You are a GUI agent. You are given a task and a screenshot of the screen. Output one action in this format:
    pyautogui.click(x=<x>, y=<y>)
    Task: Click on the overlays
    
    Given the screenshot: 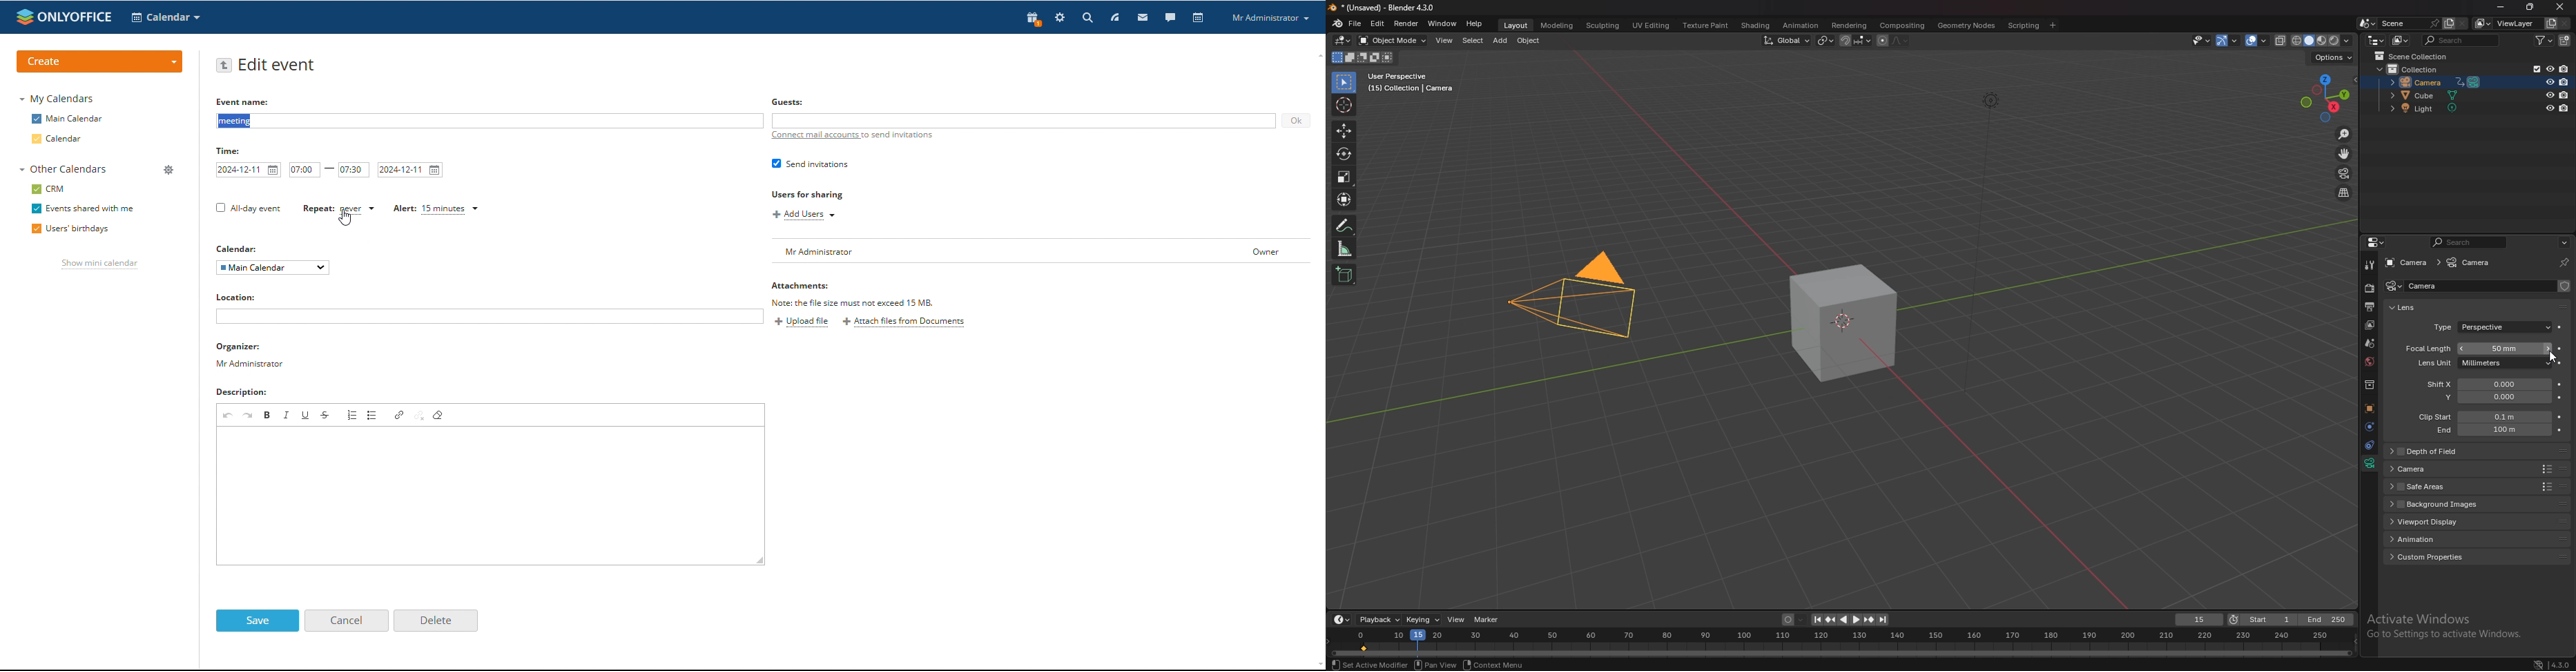 What is the action you would take?
    pyautogui.click(x=2258, y=42)
    